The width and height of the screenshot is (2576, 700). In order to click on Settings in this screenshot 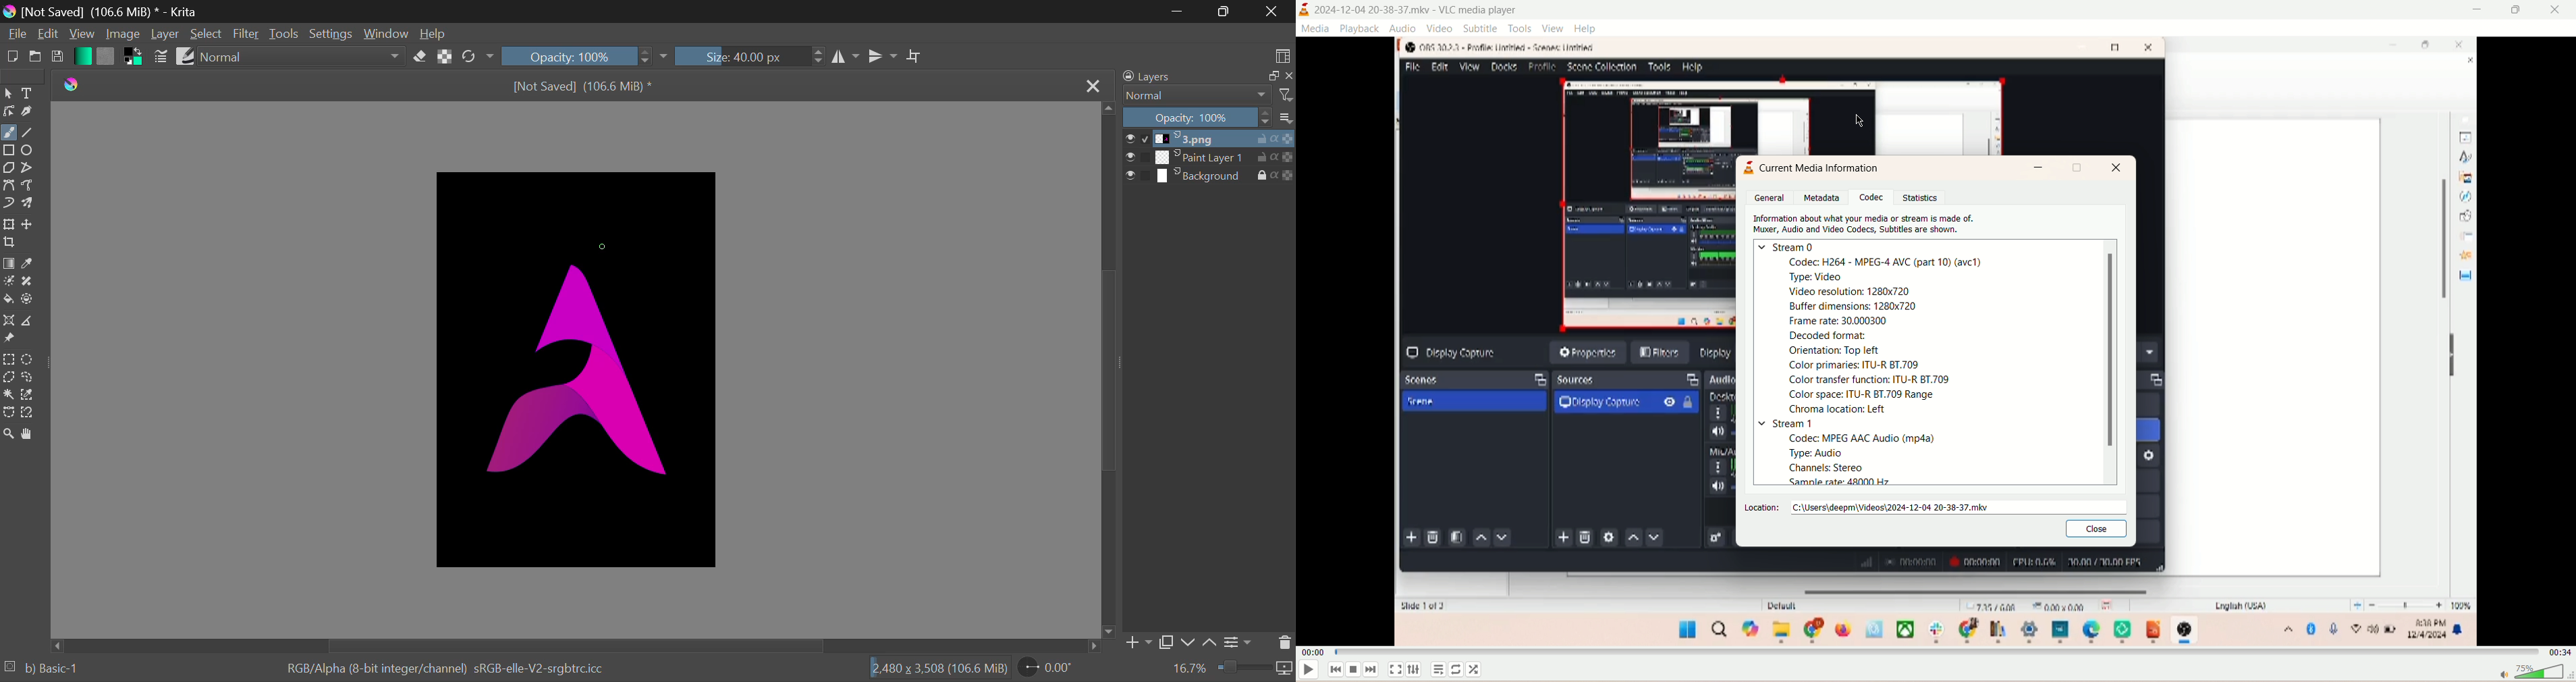, I will do `click(331, 34)`.